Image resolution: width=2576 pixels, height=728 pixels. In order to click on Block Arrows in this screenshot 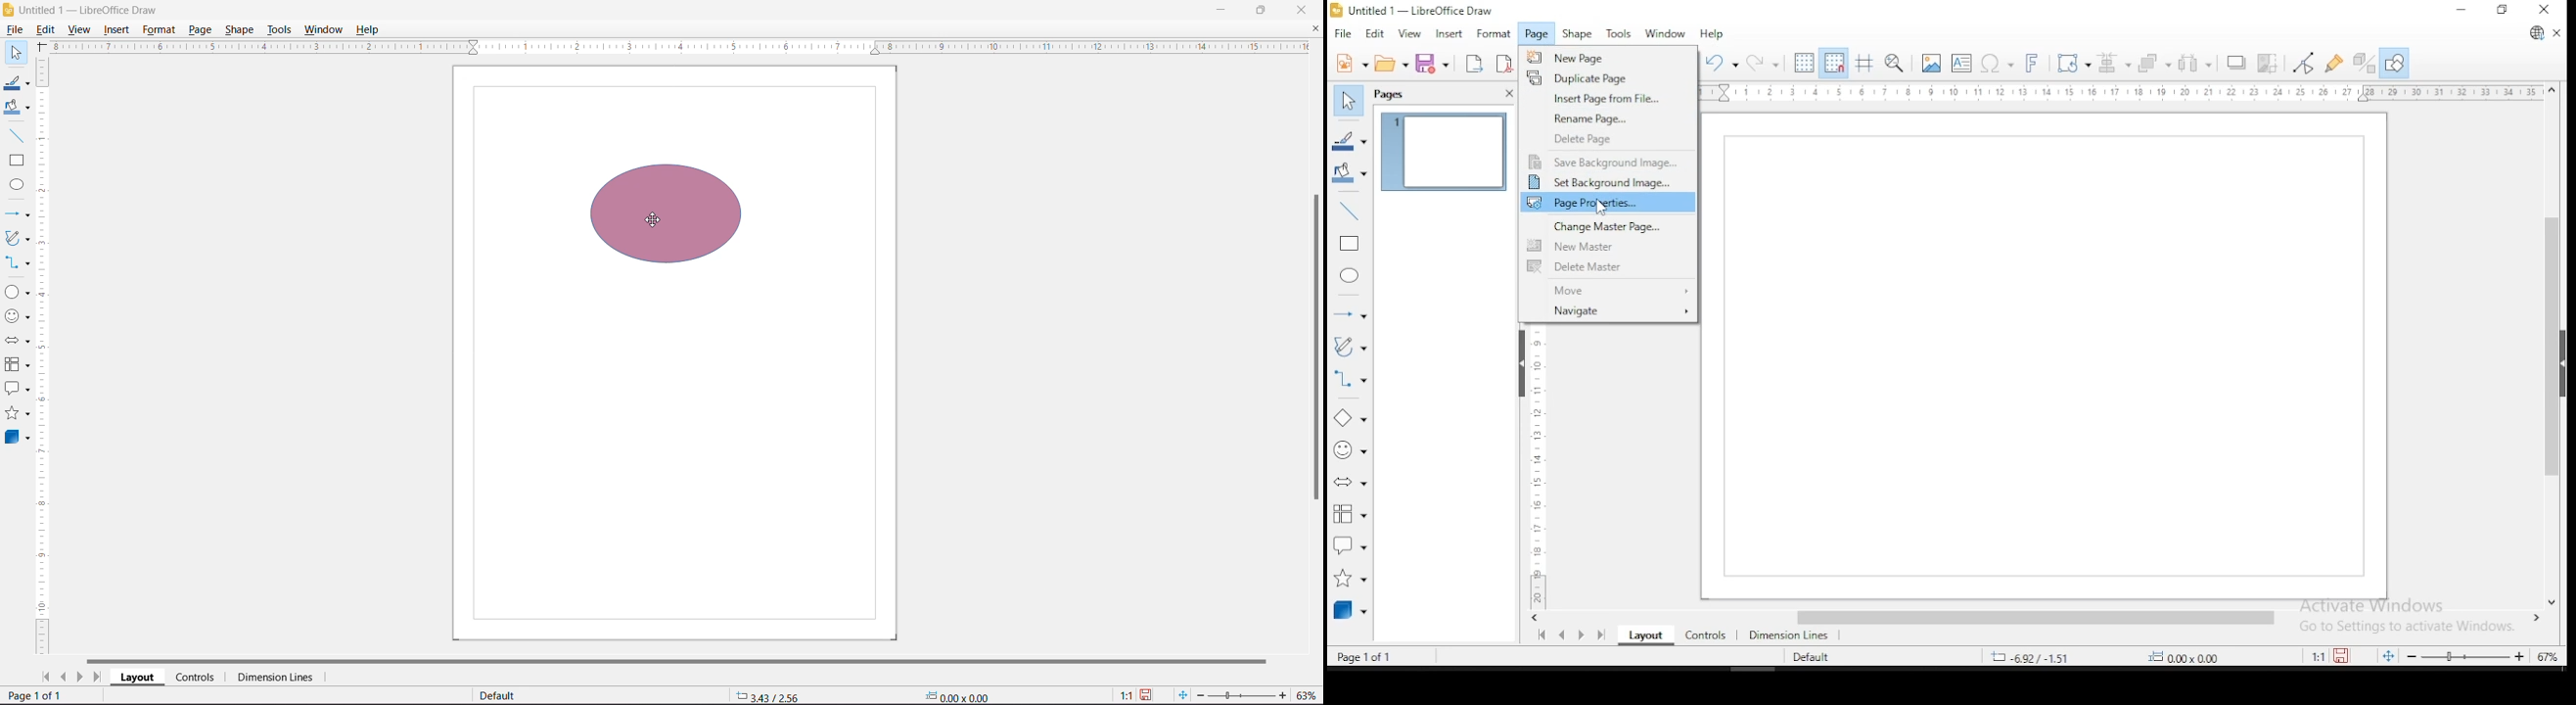, I will do `click(18, 341)`.